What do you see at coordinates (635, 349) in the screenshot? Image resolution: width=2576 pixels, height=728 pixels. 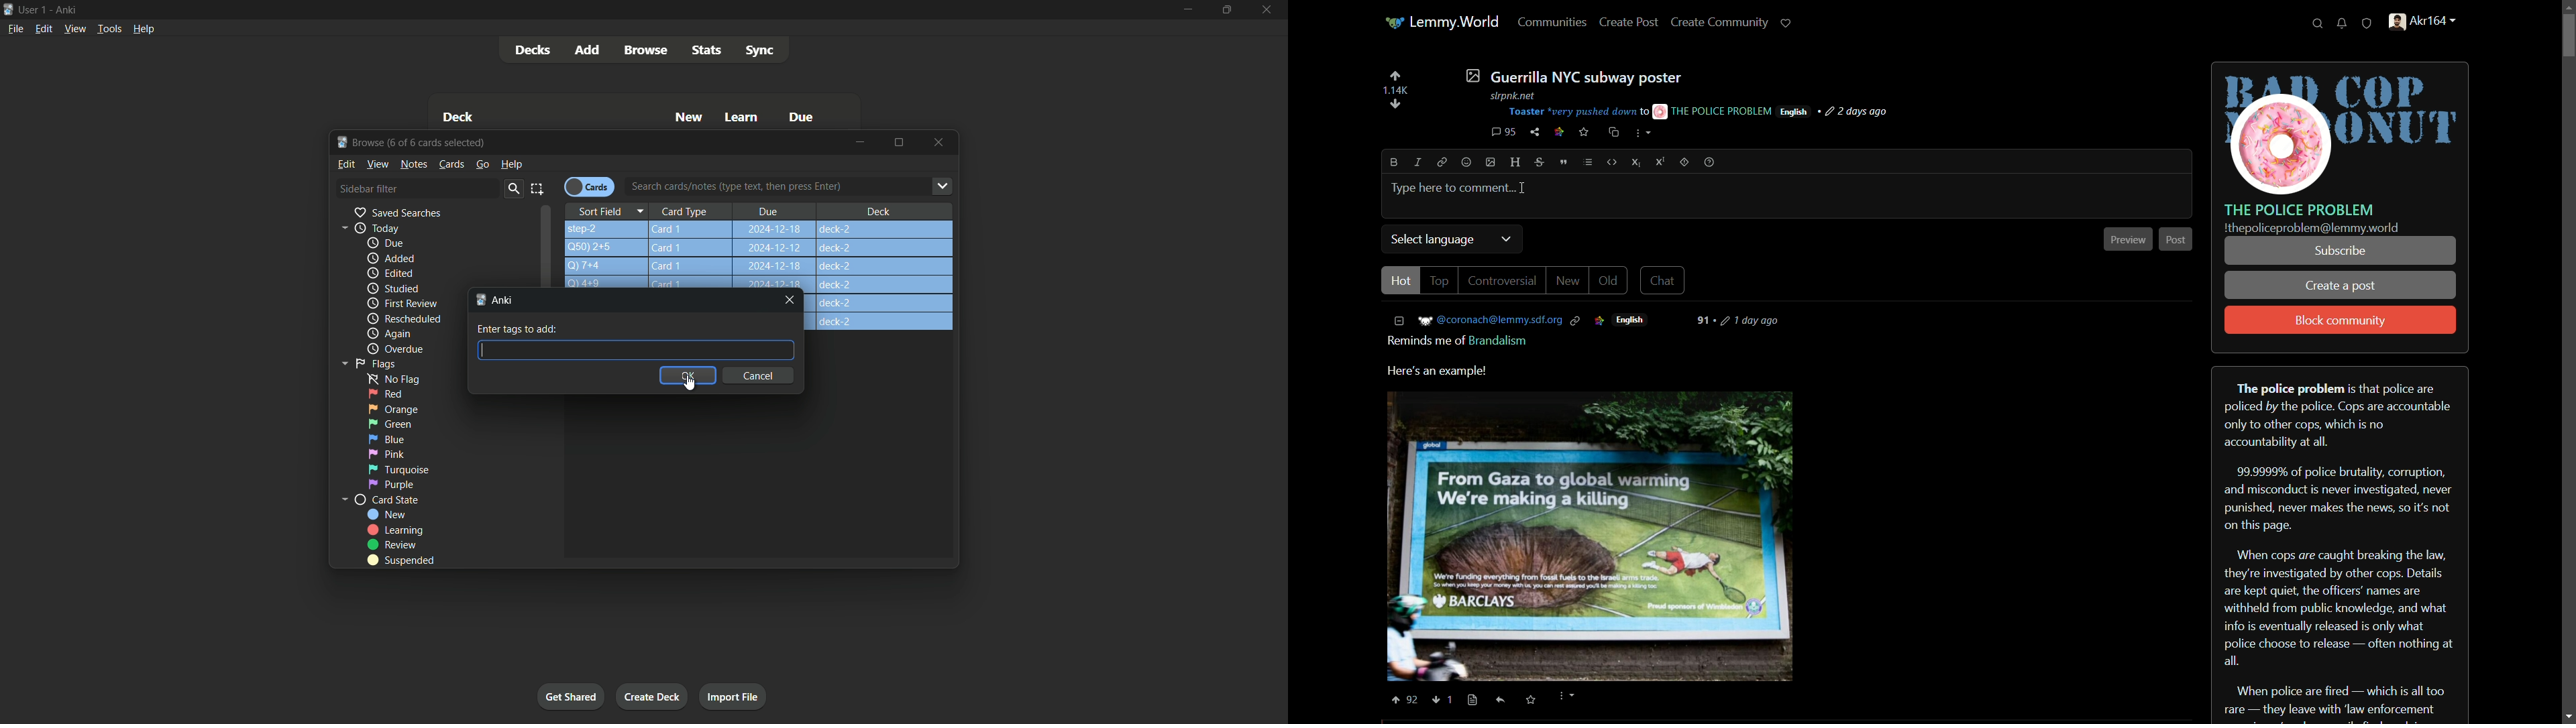 I see `Type bar` at bounding box center [635, 349].